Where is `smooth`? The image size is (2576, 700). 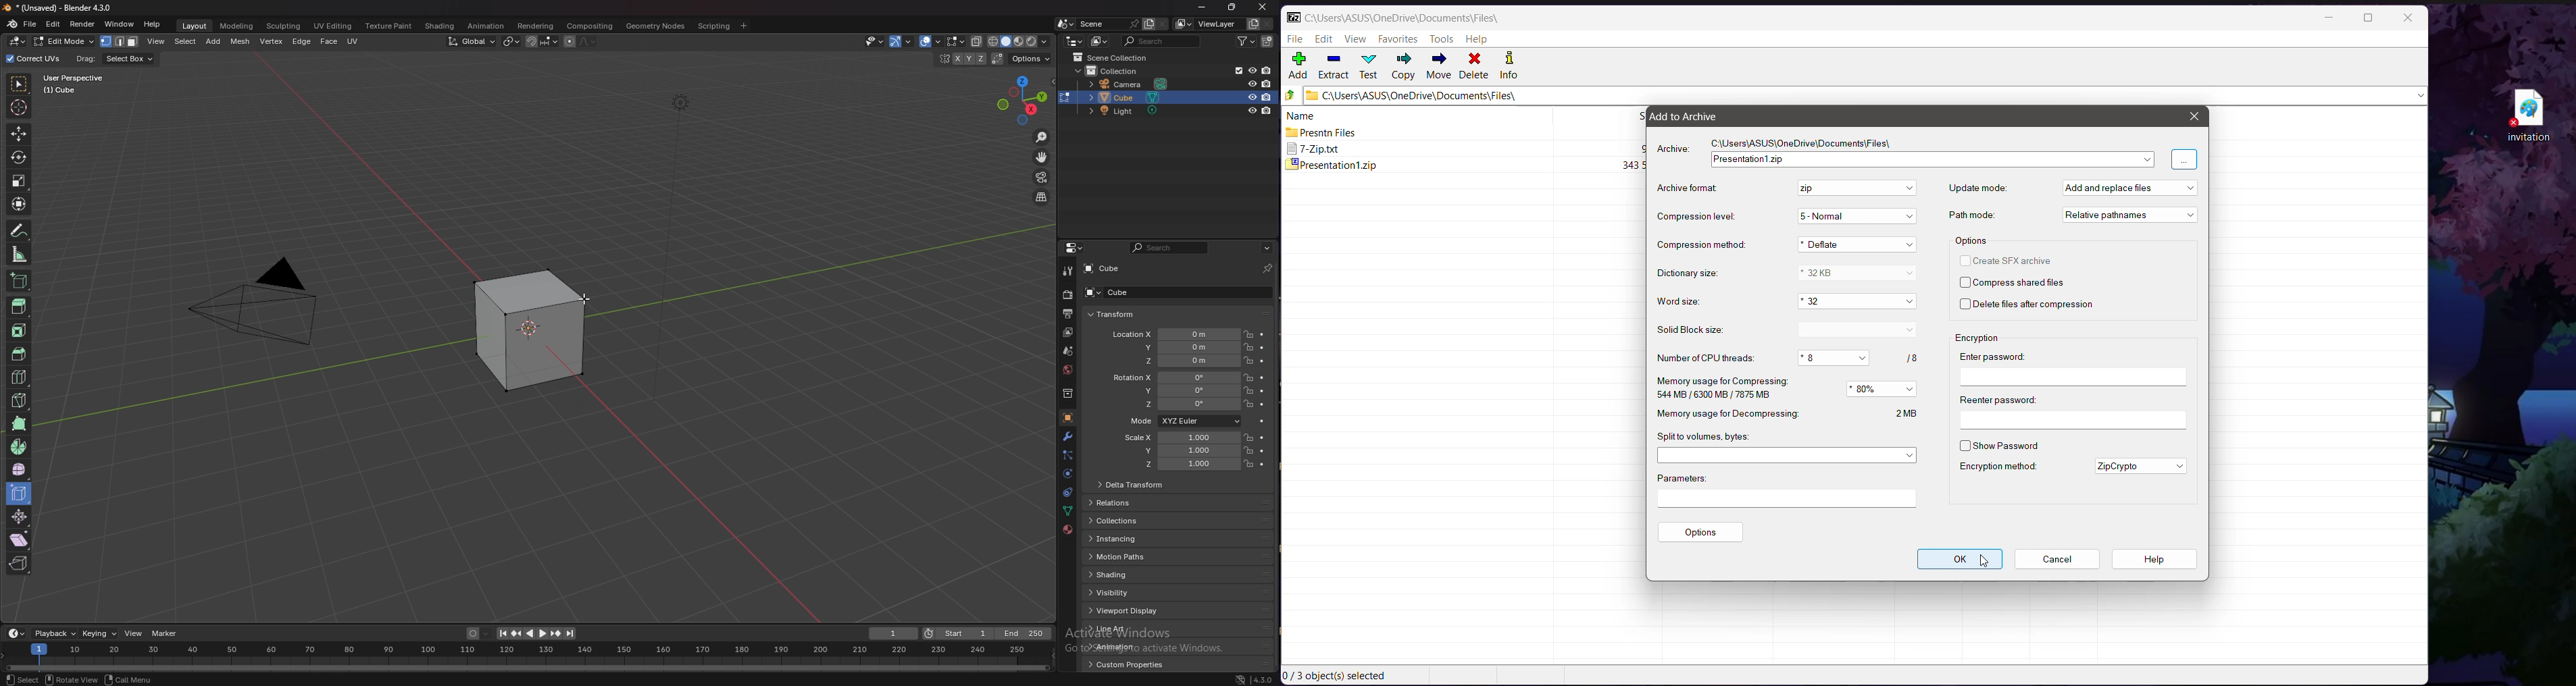 smooth is located at coordinates (20, 469).